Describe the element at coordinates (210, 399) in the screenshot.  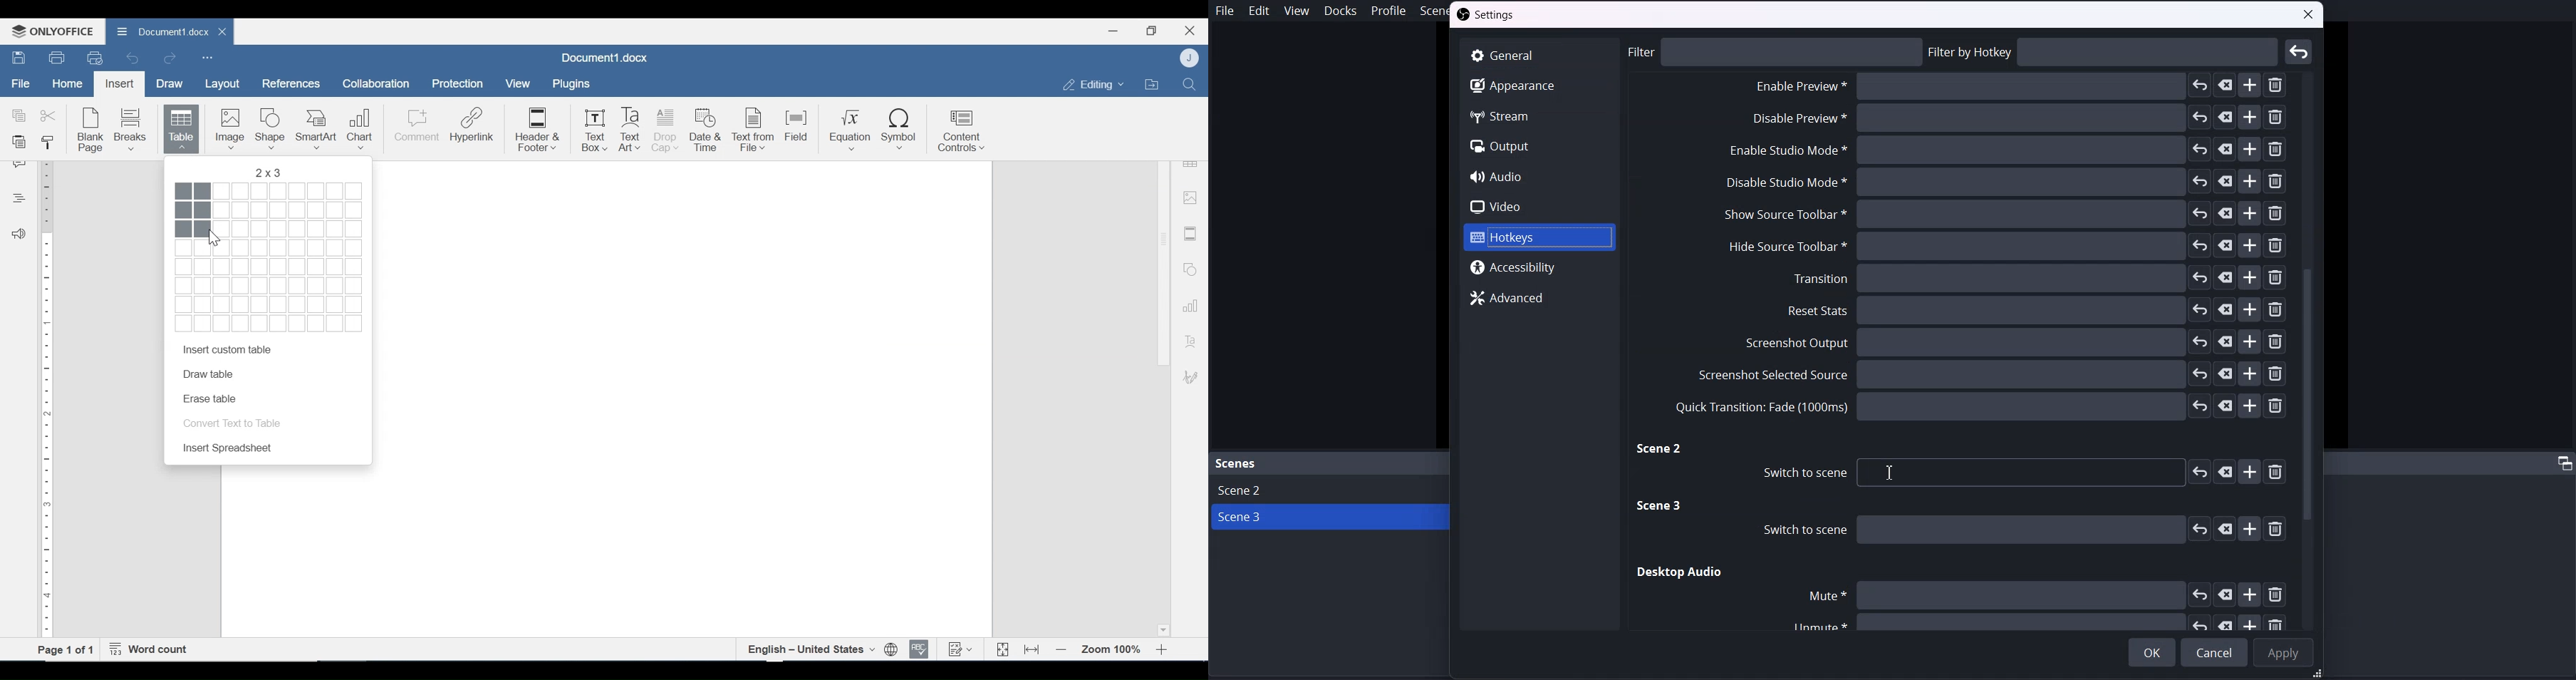
I see `Erase Table` at that location.